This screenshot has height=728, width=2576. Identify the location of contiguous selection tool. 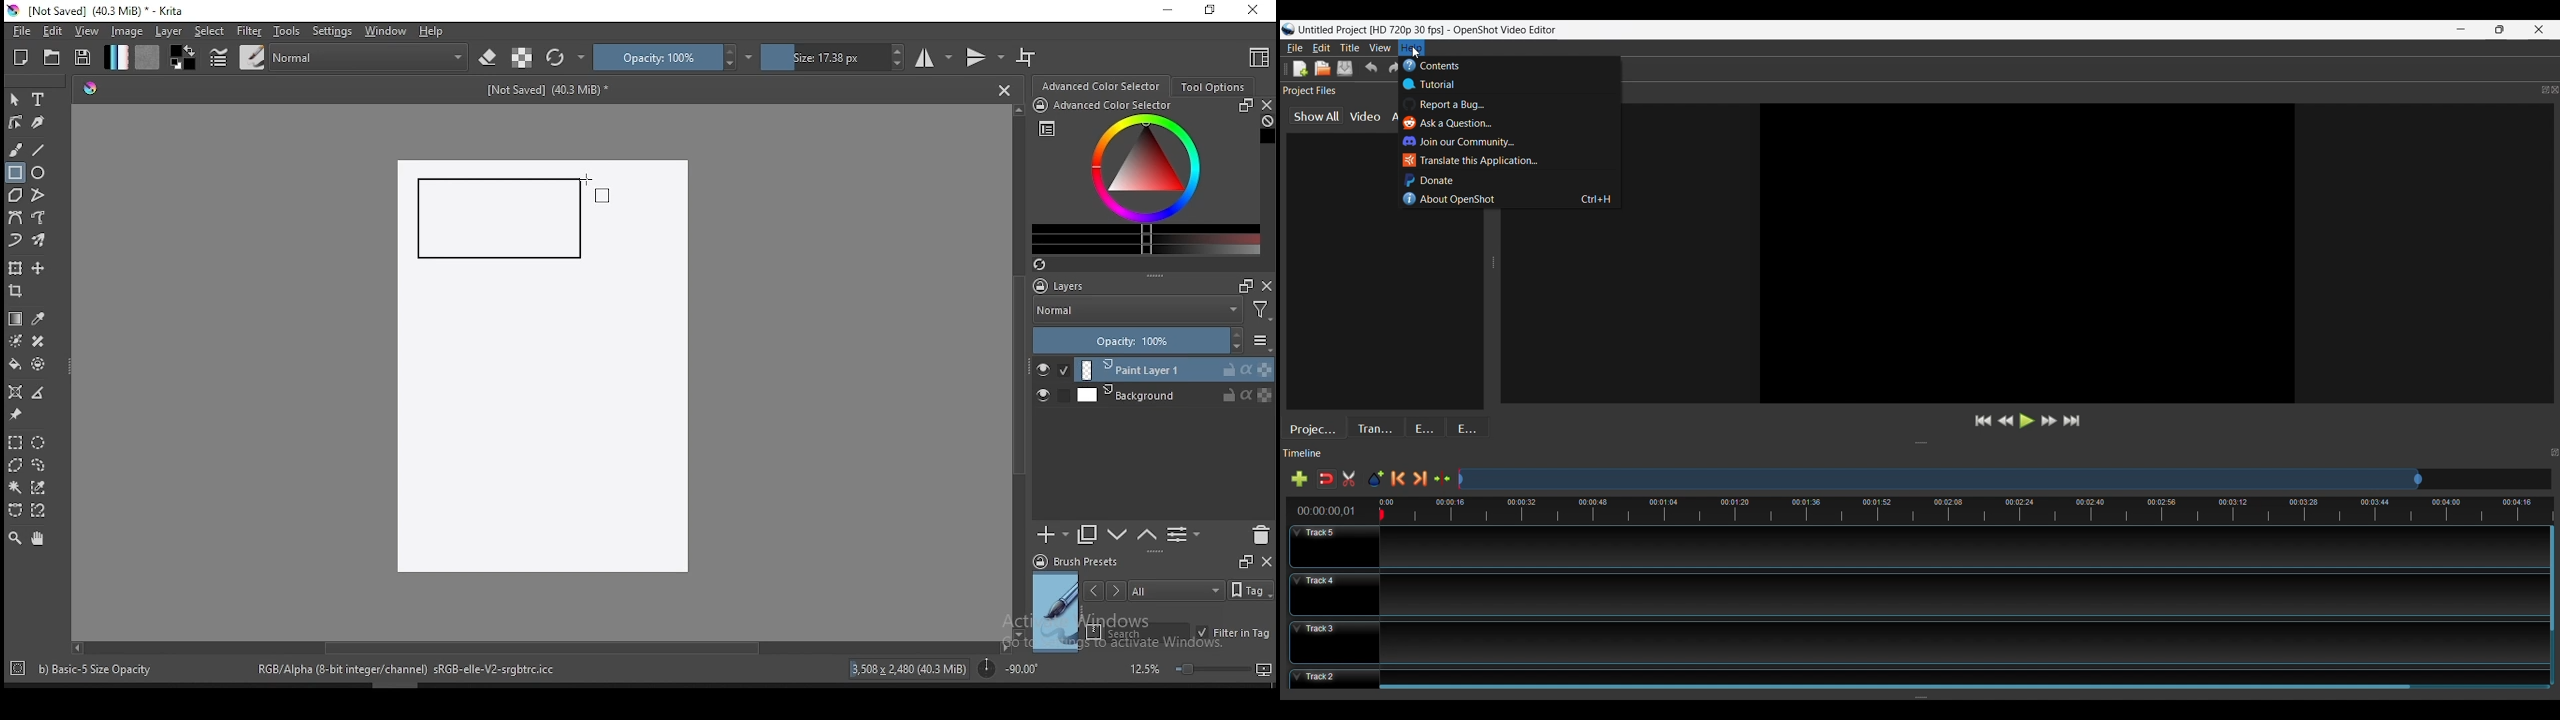
(16, 489).